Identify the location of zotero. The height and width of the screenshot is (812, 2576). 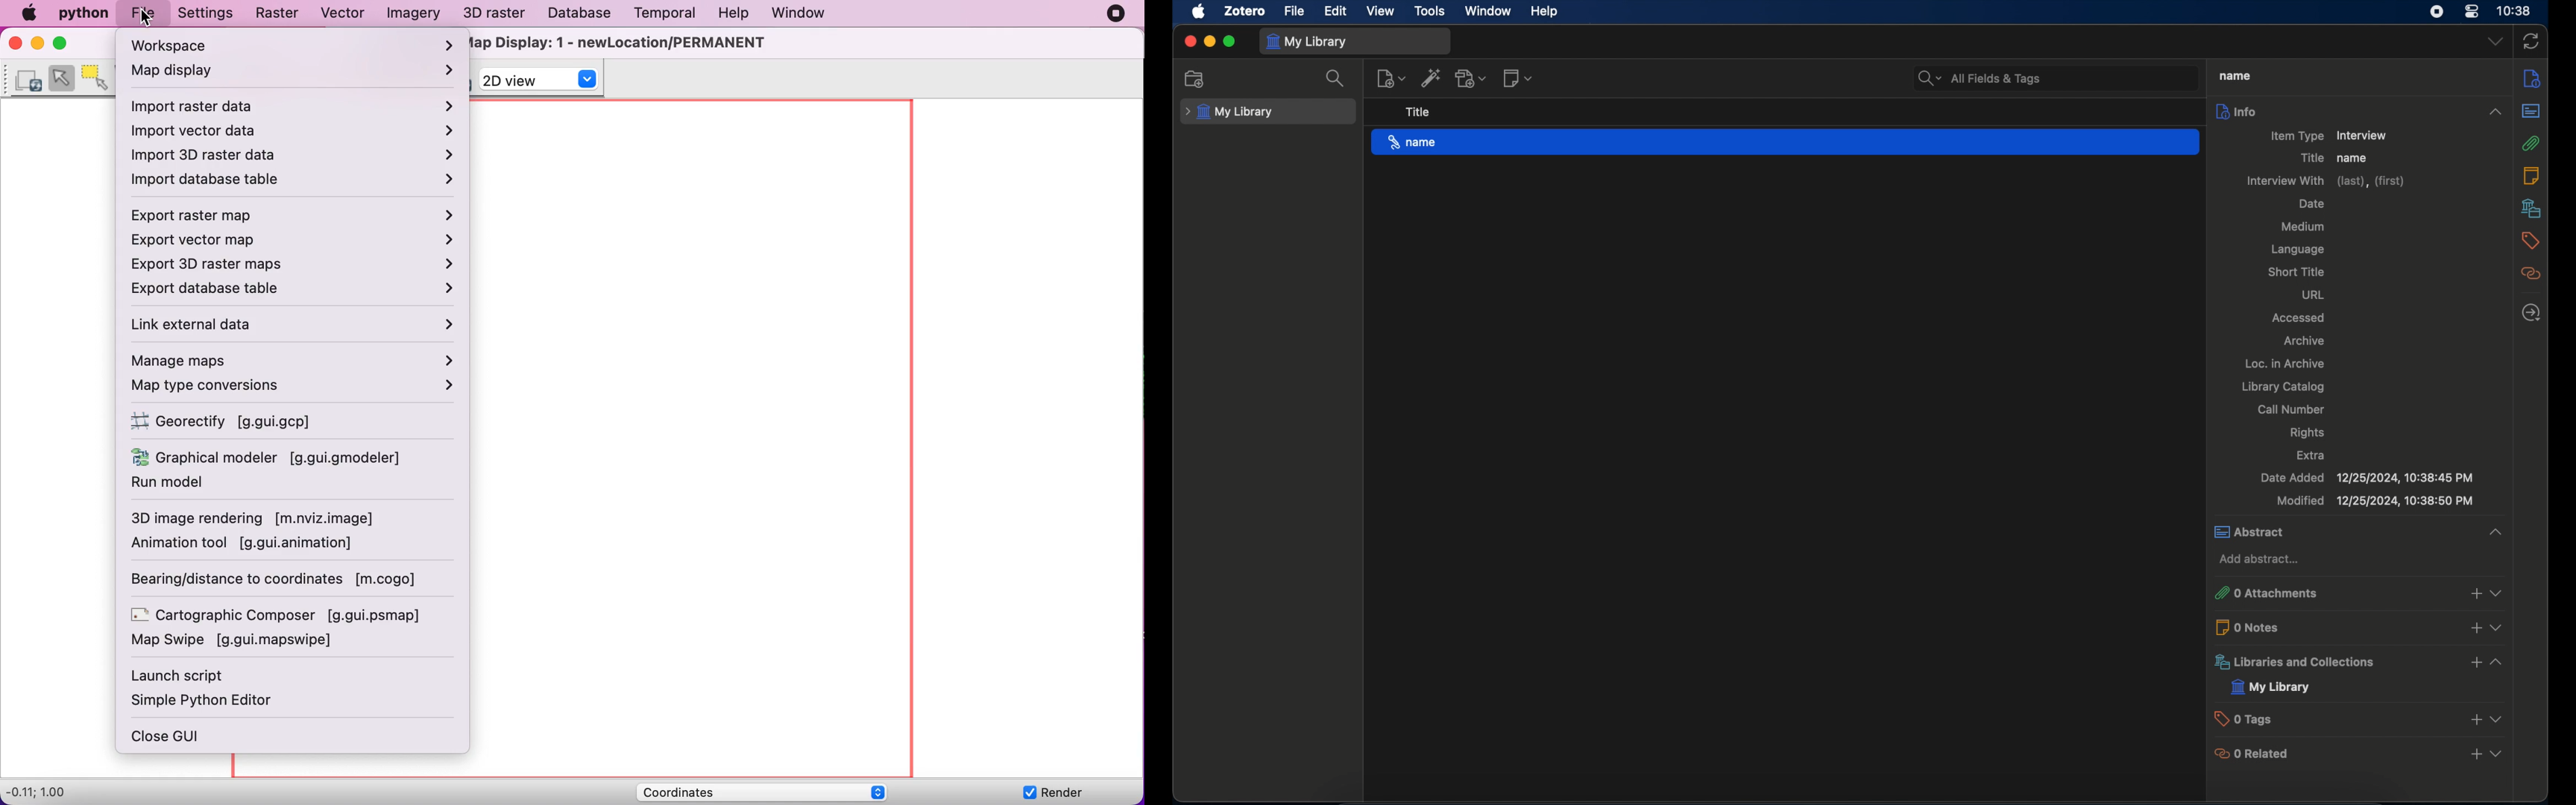
(1247, 11).